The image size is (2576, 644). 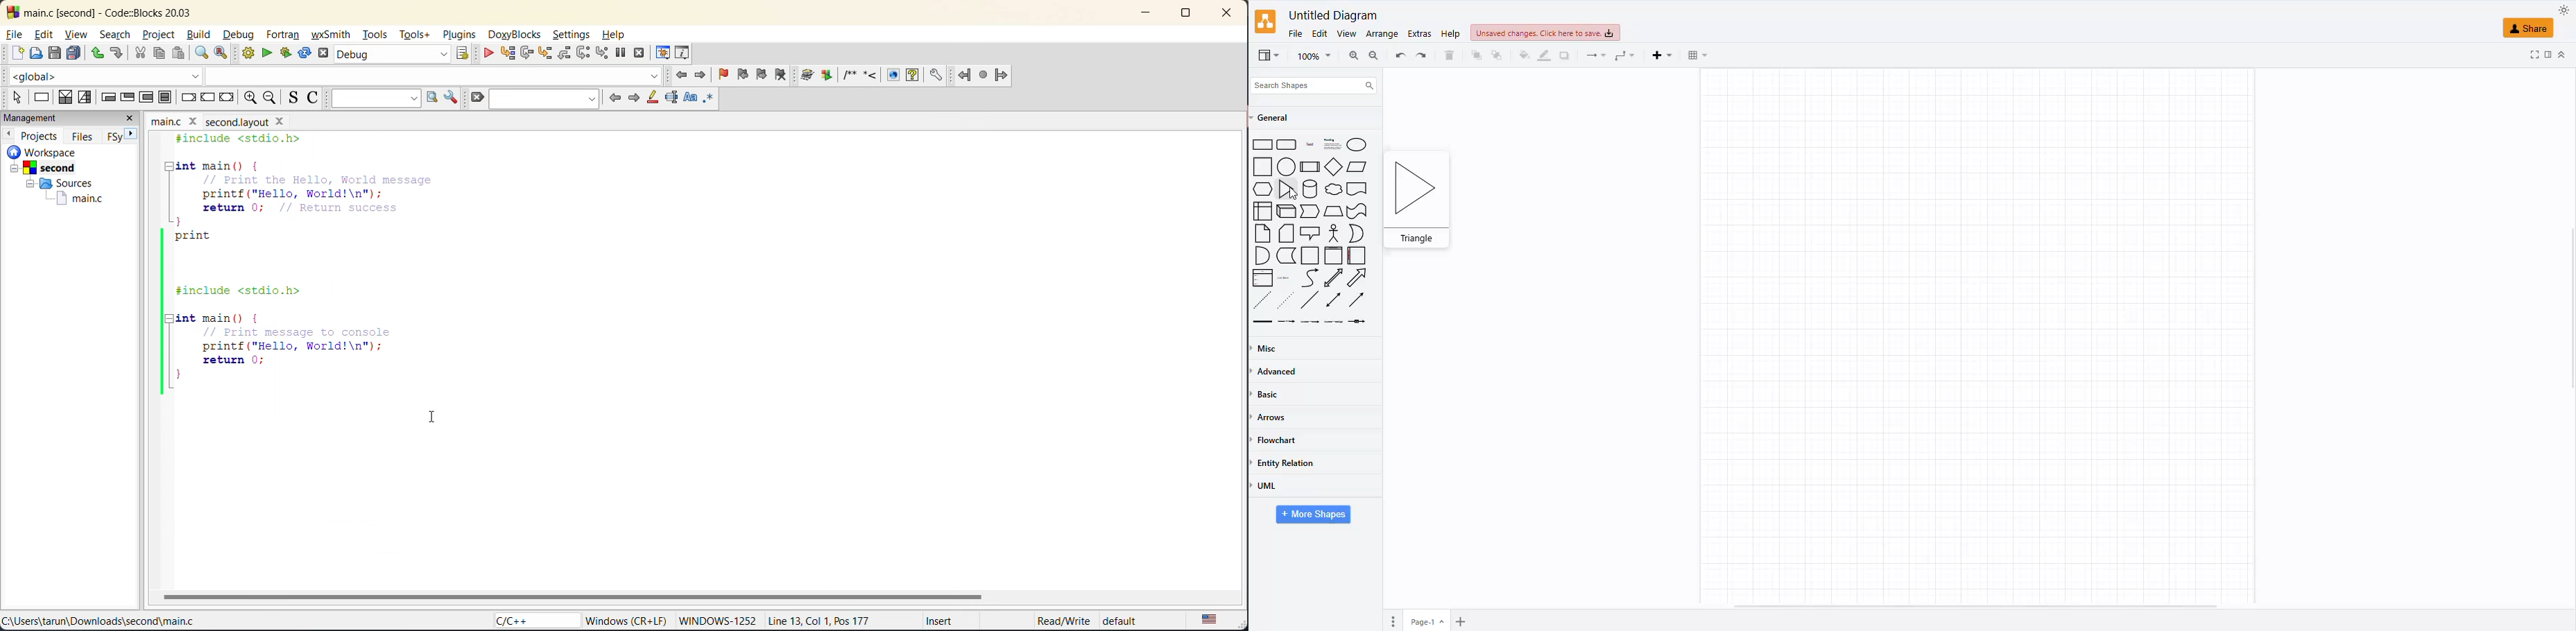 What do you see at coordinates (84, 135) in the screenshot?
I see `files` at bounding box center [84, 135].